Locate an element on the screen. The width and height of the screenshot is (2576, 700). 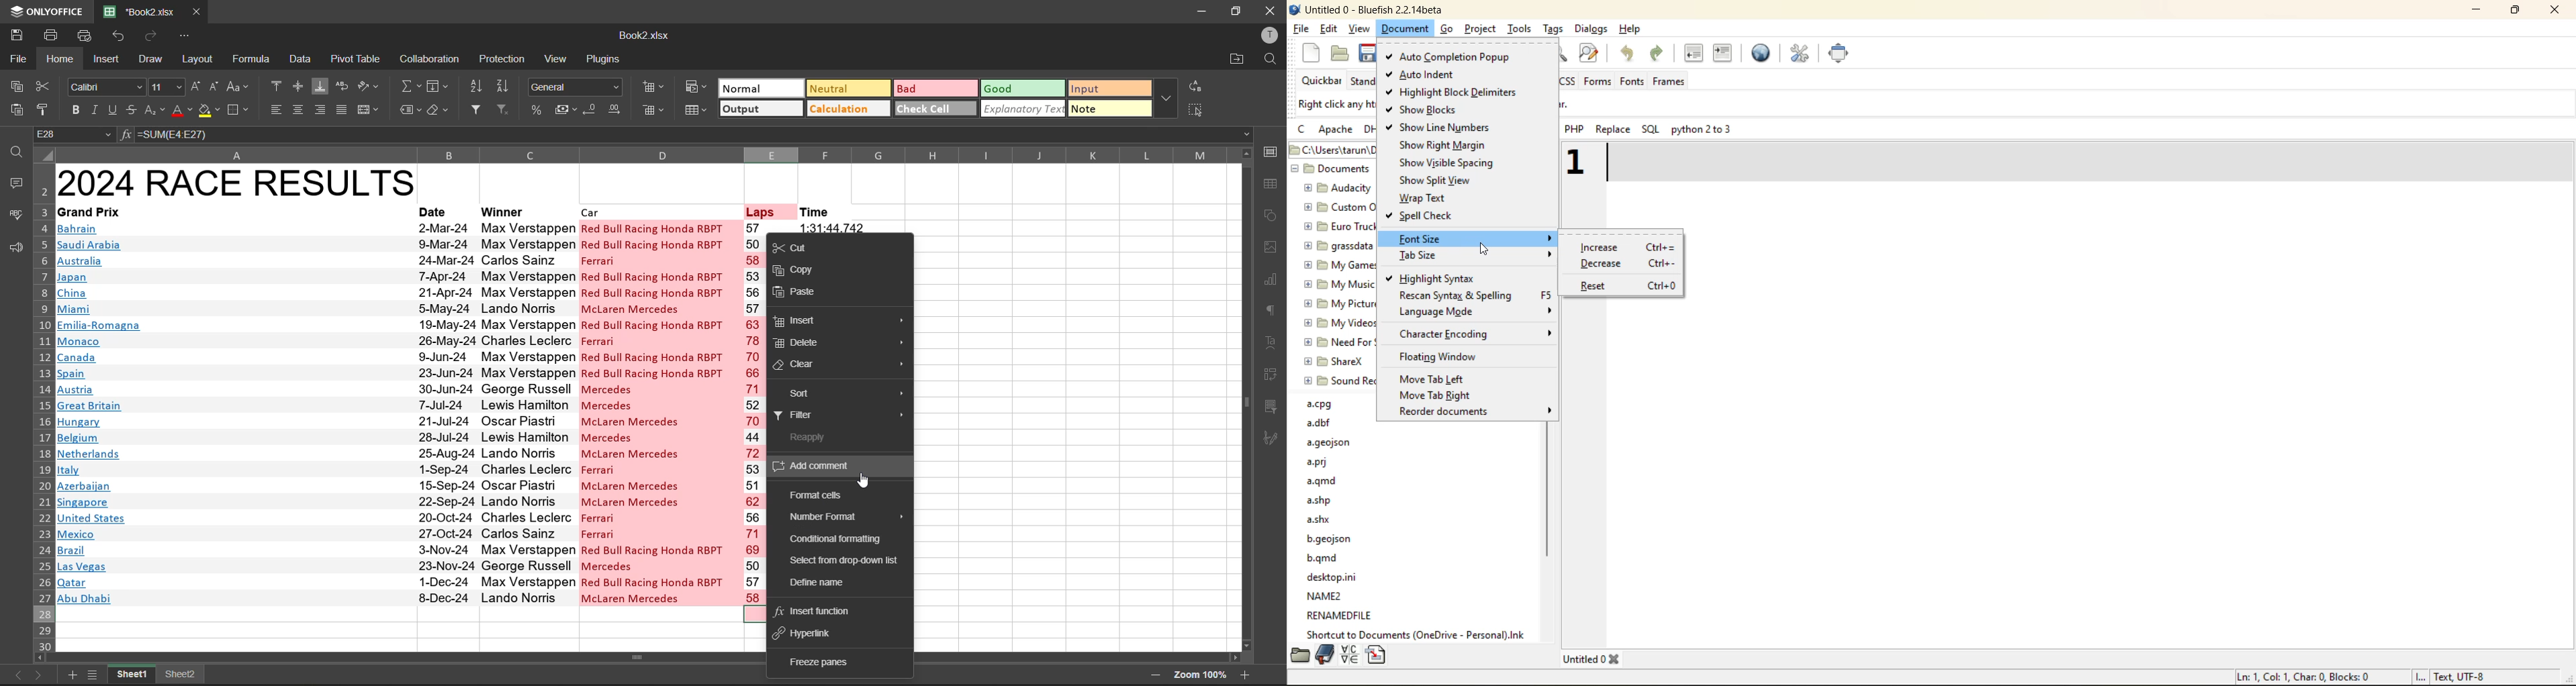
minimize is located at coordinates (1199, 12).